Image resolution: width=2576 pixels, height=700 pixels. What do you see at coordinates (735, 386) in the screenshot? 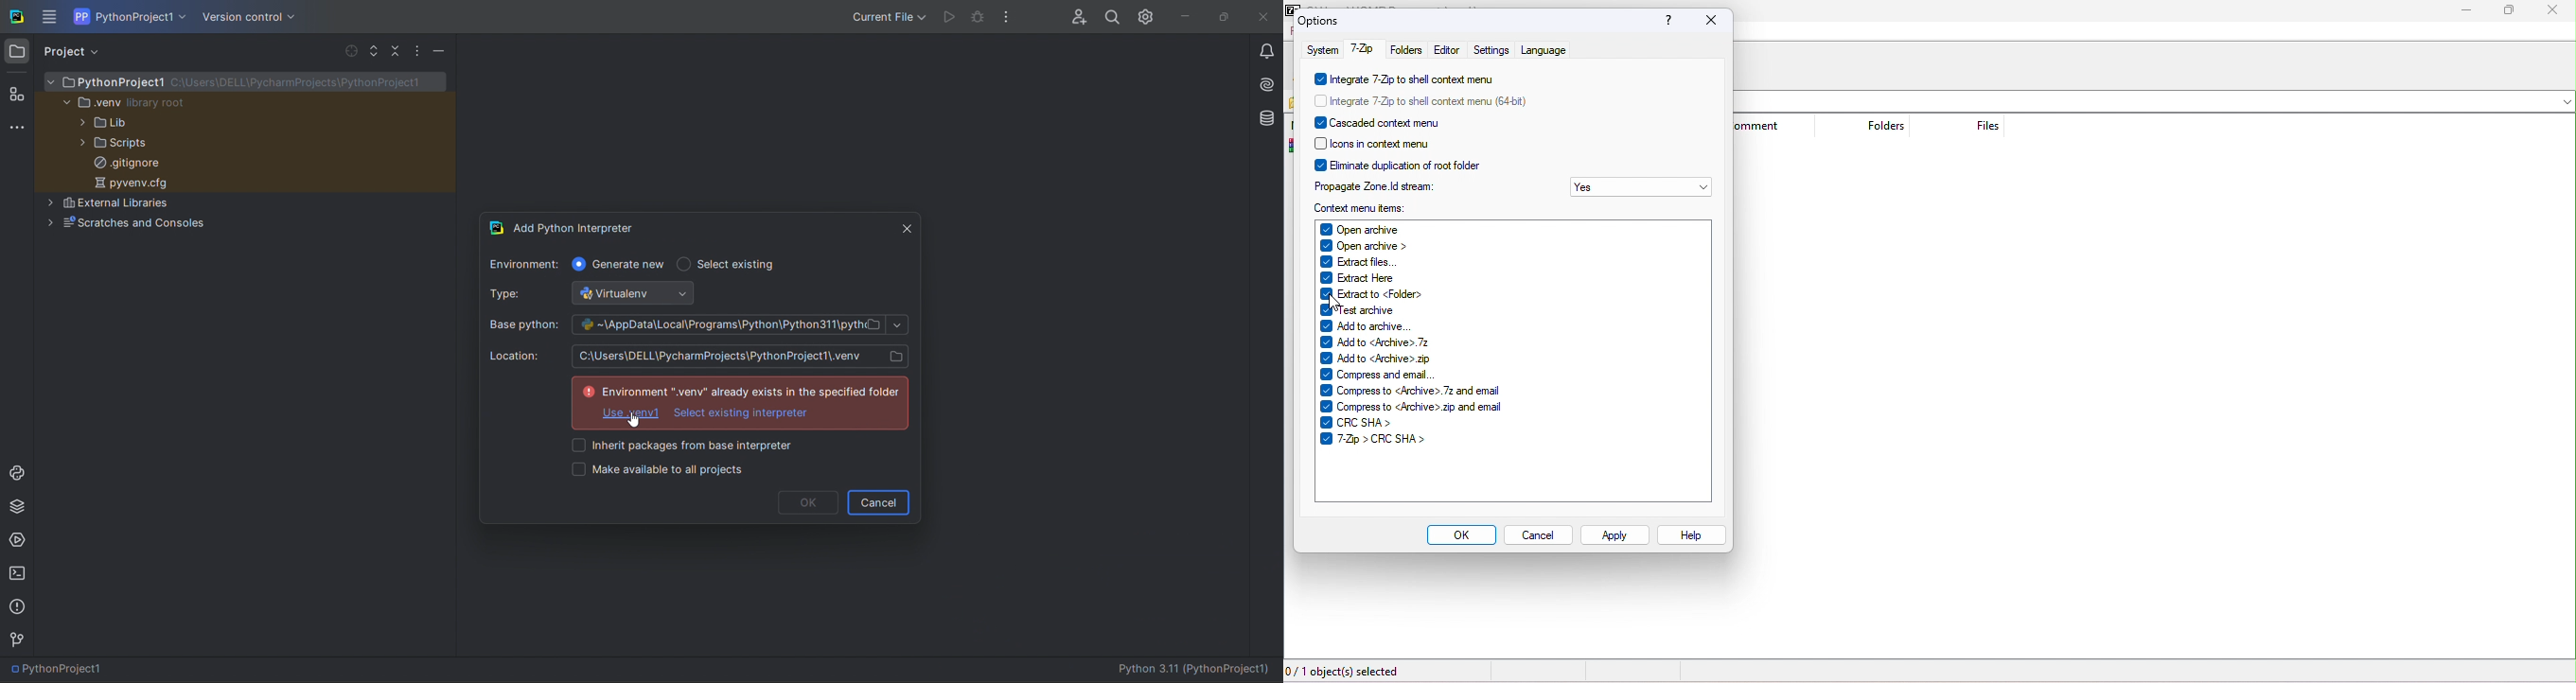
I see `Environment "venv" already exists in the specified folder` at bounding box center [735, 386].